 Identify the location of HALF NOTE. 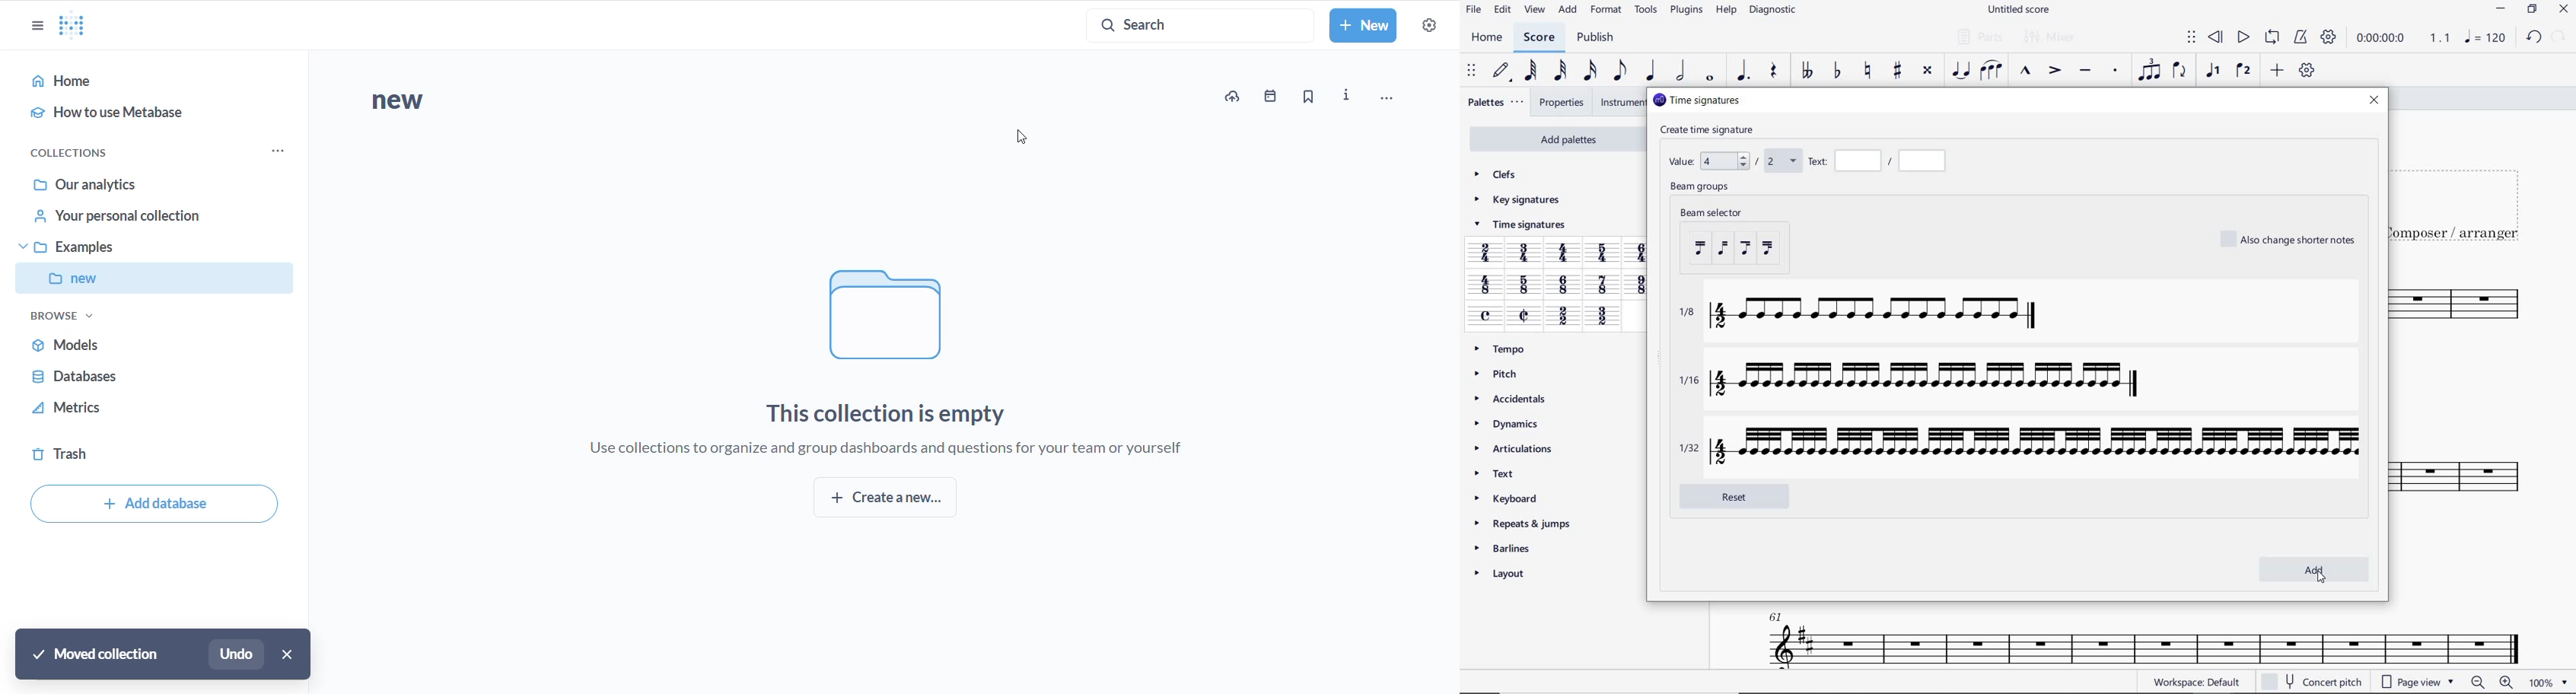
(1680, 71).